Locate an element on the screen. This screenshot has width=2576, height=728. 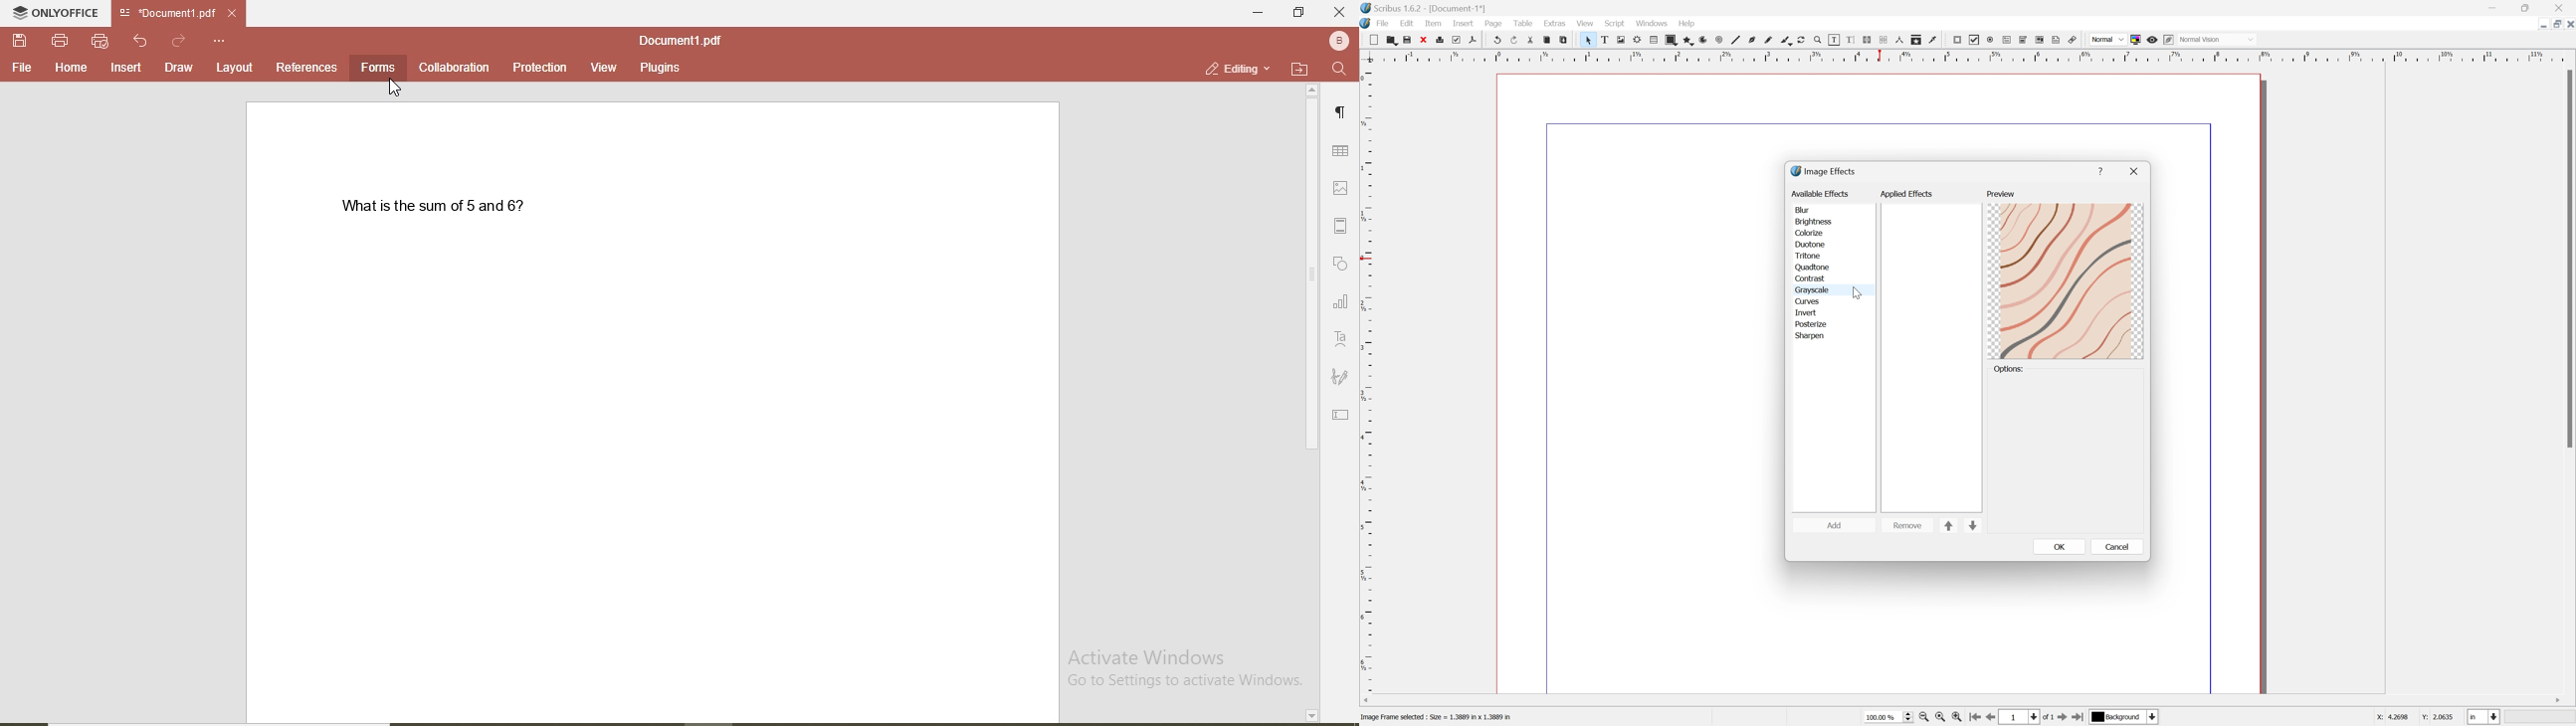
Edit text with story editor is located at coordinates (1854, 39).